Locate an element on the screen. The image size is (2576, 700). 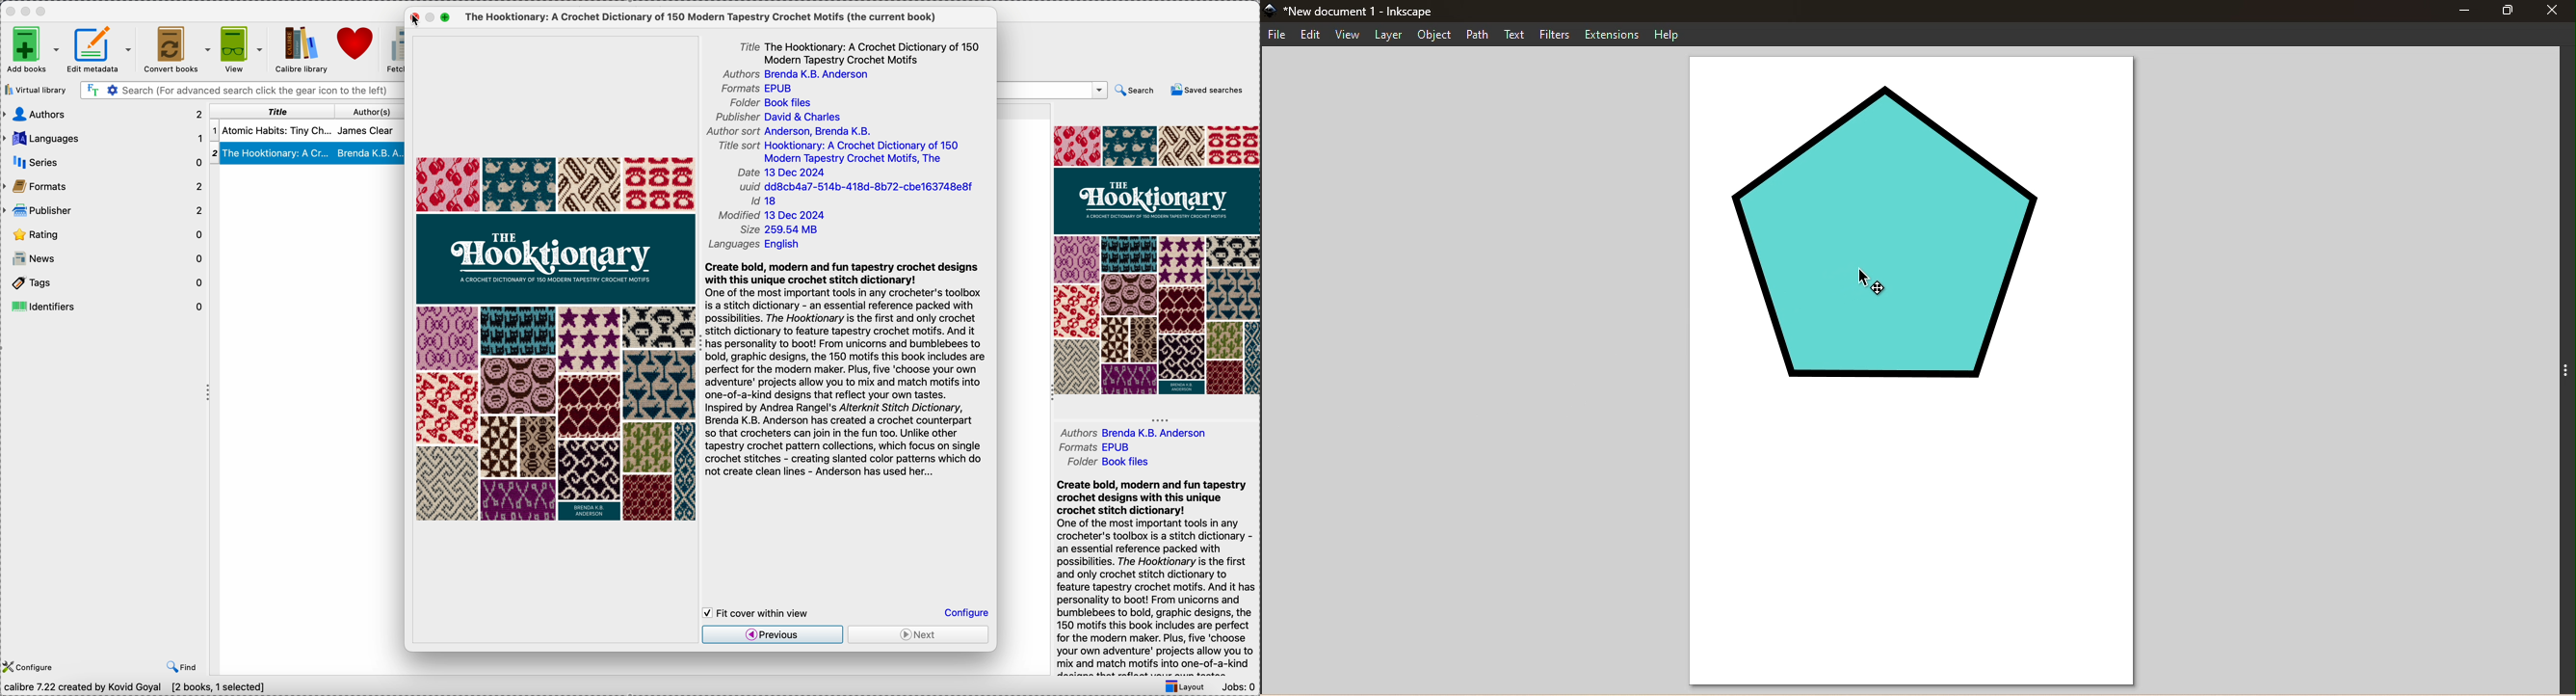
maximize pop-up is located at coordinates (446, 16).